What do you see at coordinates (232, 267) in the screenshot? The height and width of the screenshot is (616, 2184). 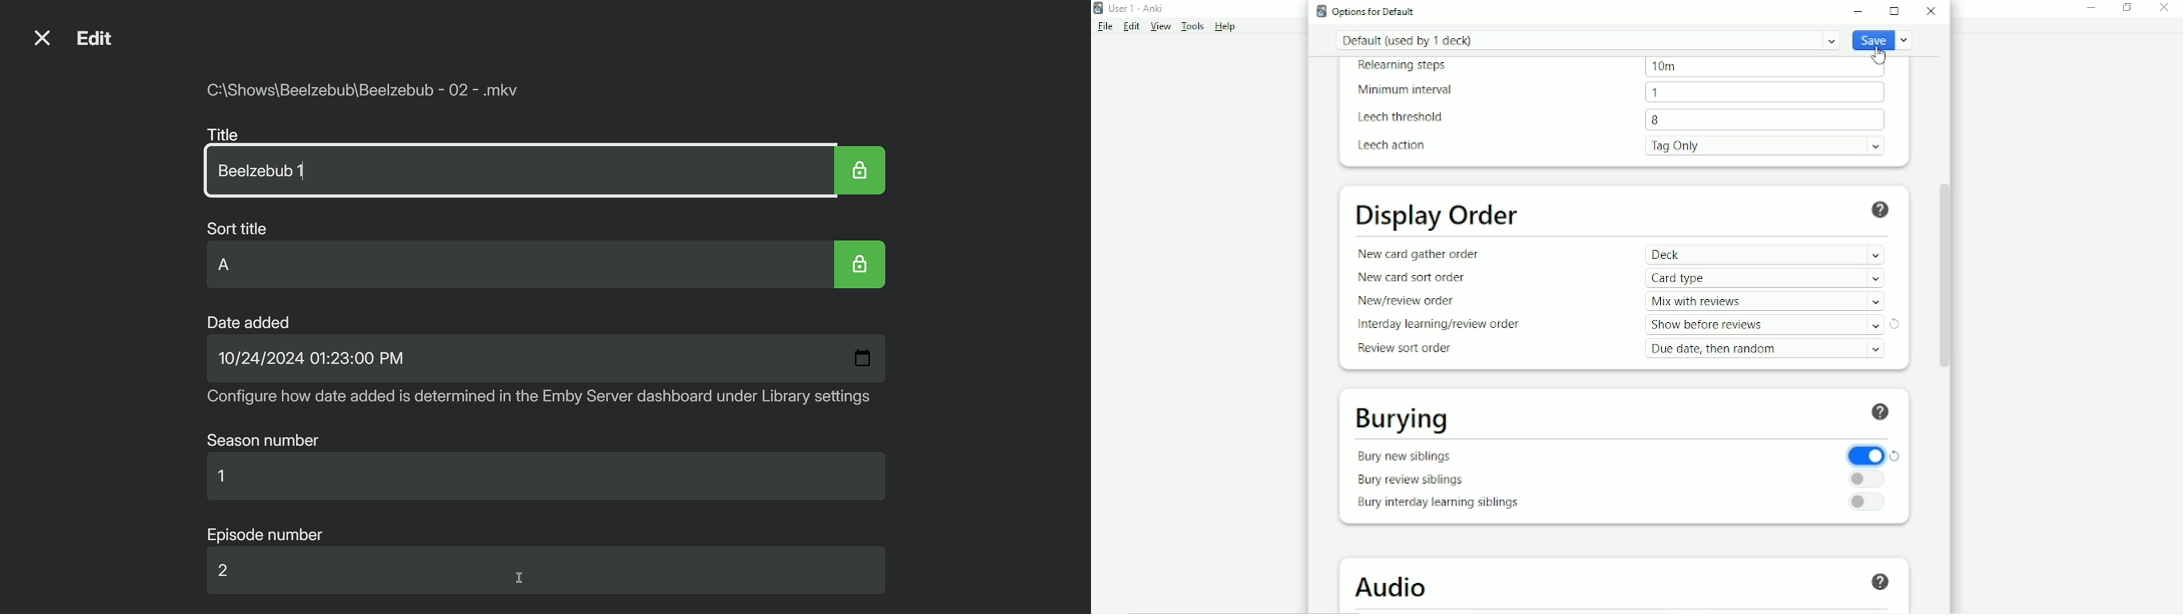 I see `A` at bounding box center [232, 267].